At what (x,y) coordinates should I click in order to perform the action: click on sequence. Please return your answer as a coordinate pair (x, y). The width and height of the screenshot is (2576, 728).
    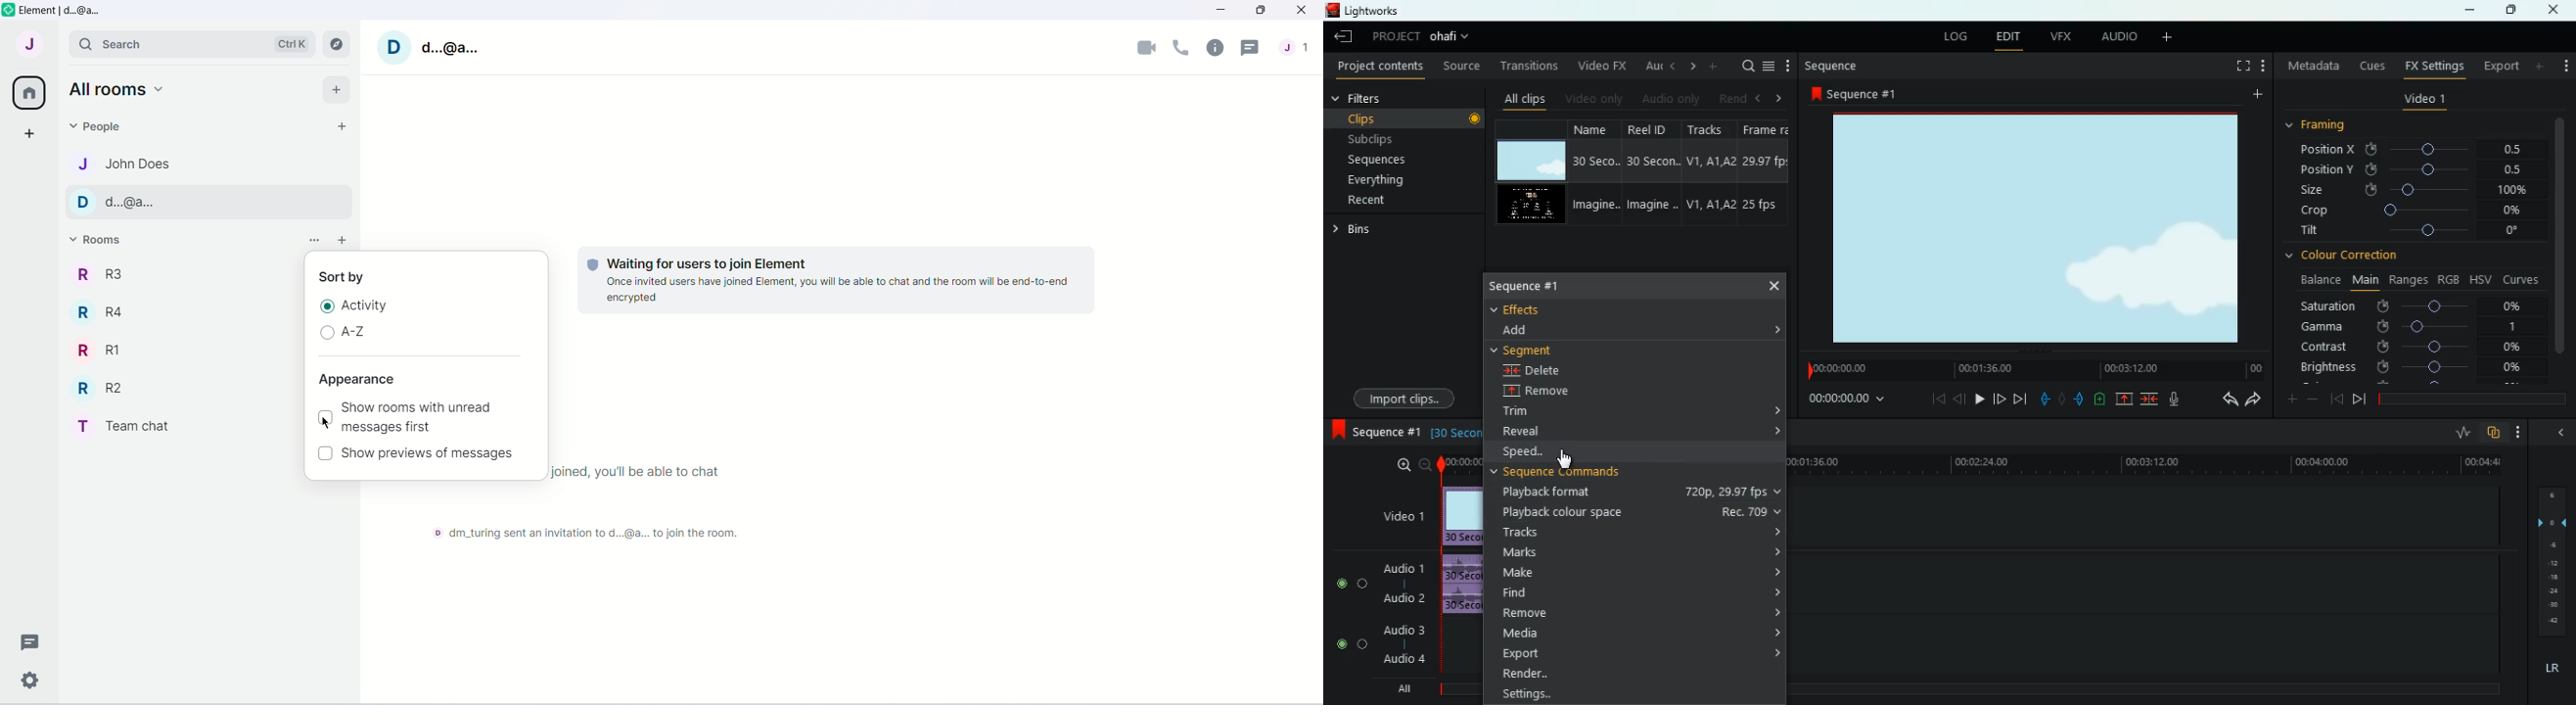
    Looking at the image, I should click on (1830, 66).